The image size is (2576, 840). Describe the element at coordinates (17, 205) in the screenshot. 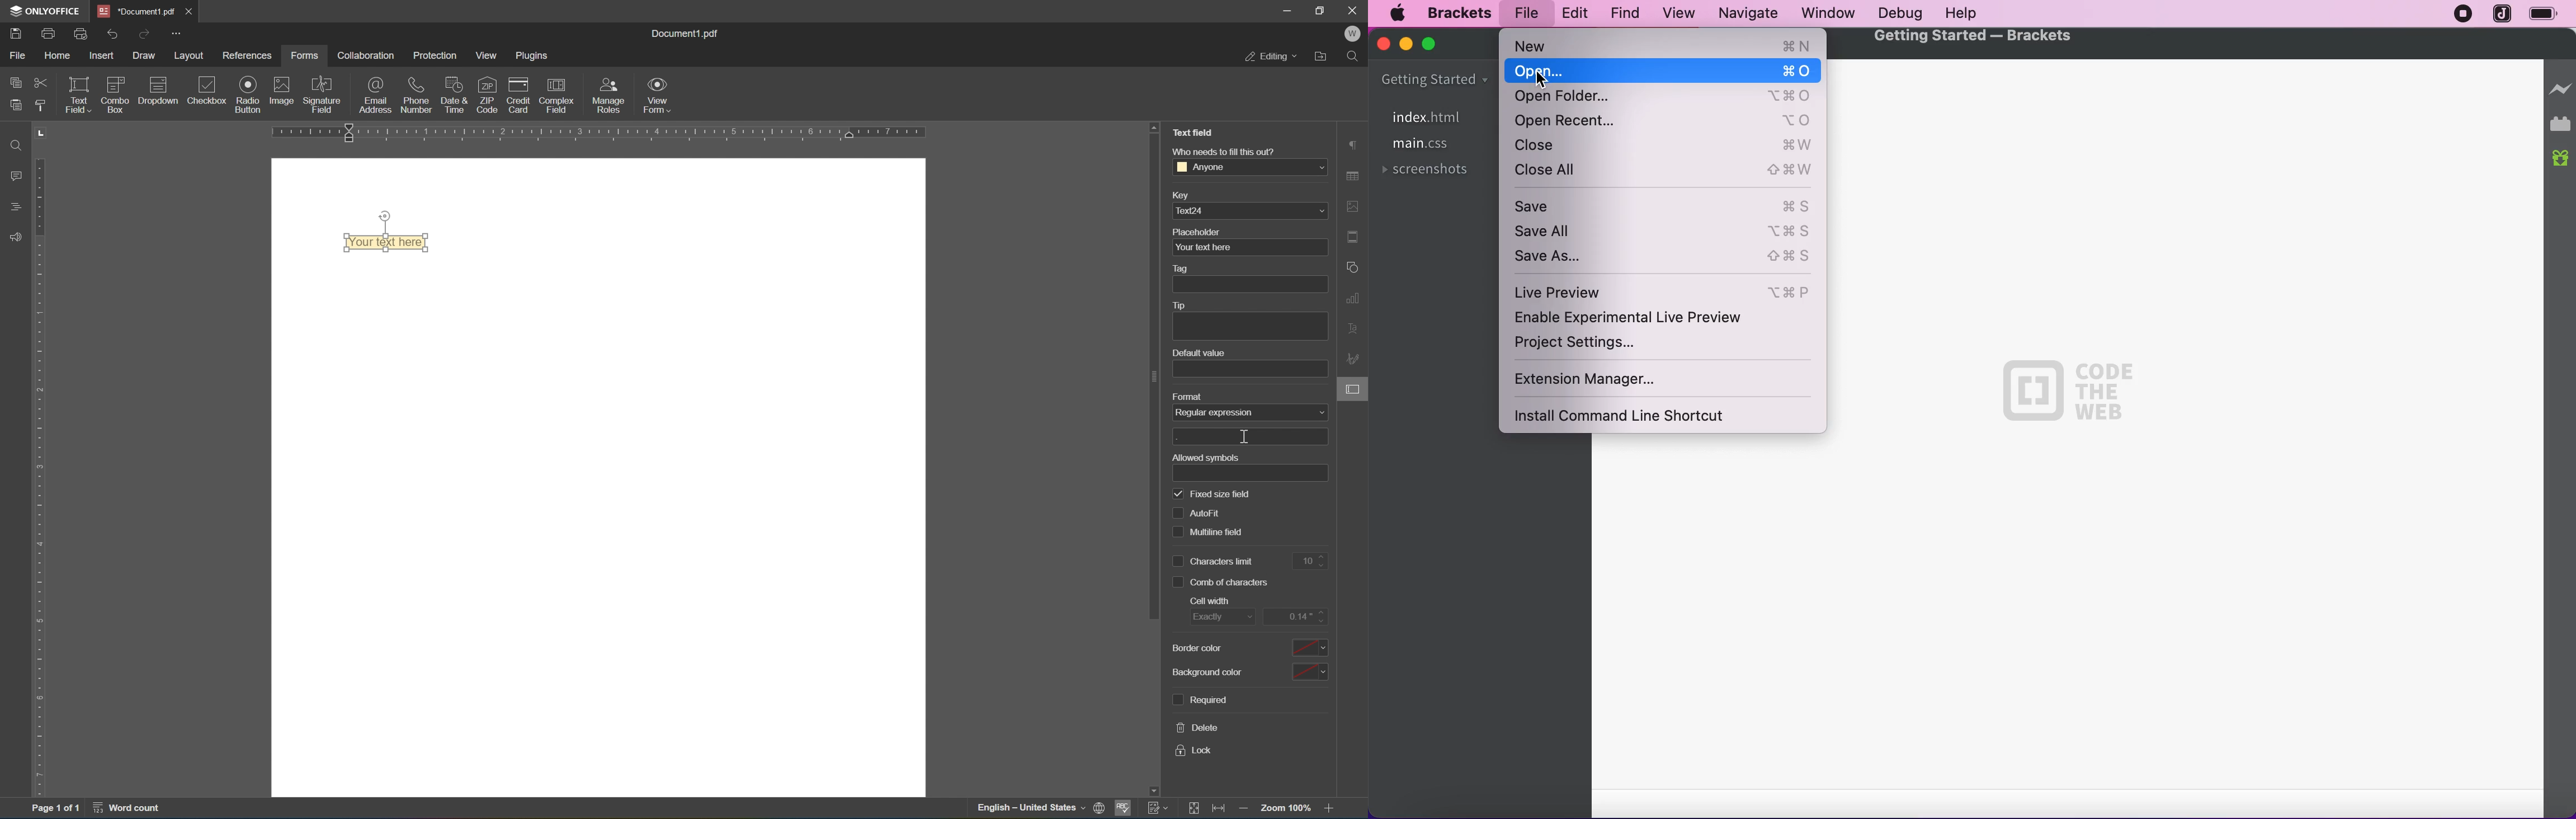

I see `headings` at that location.